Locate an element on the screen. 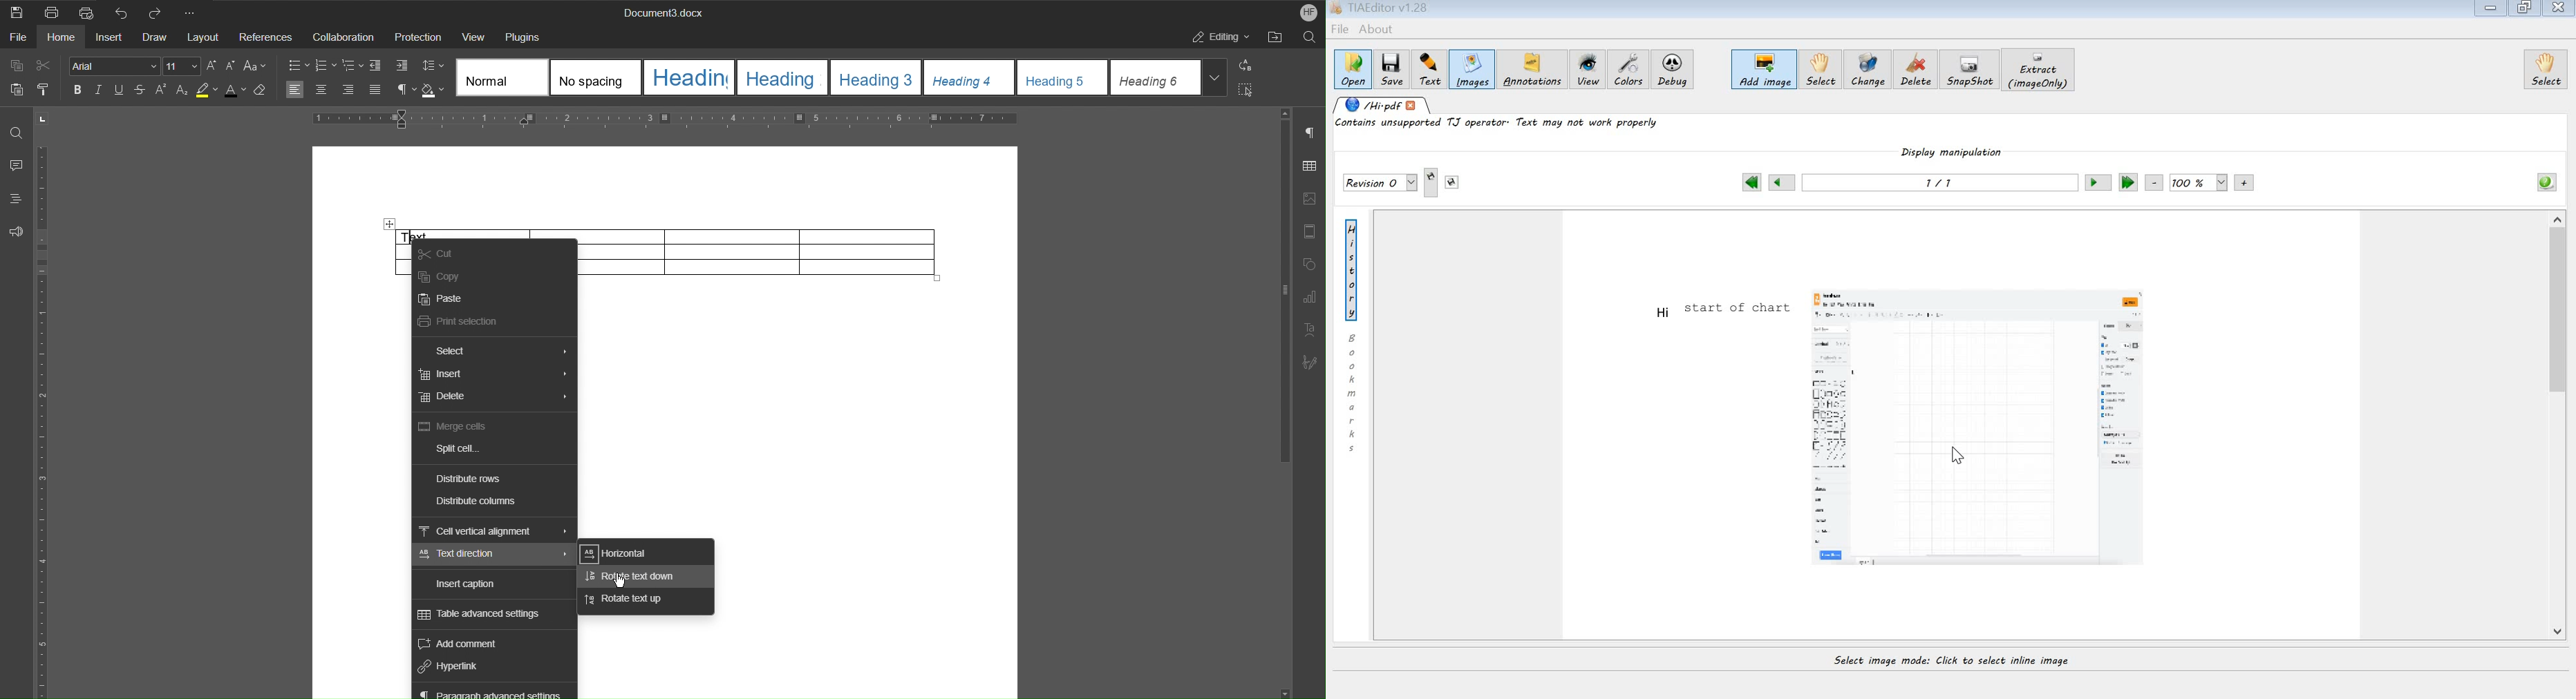 The width and height of the screenshot is (2576, 700). Highlight is located at coordinates (207, 89).